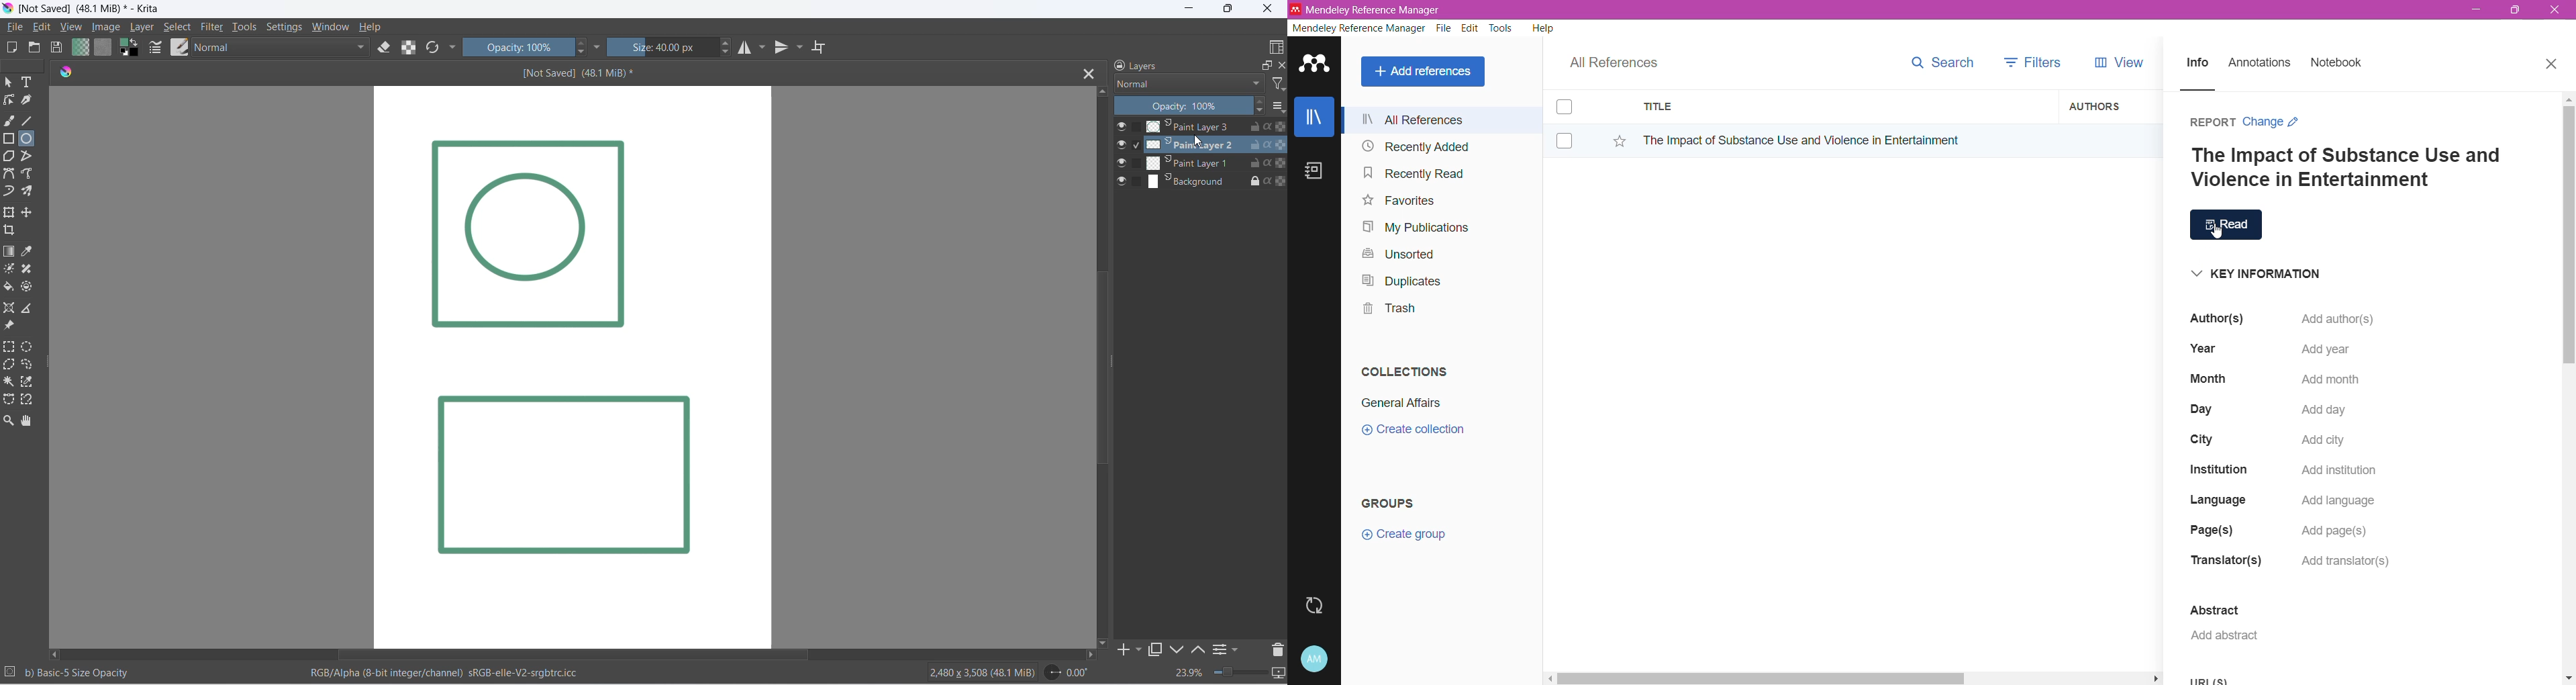 This screenshot has height=700, width=2576. I want to click on Add References, so click(1423, 72).